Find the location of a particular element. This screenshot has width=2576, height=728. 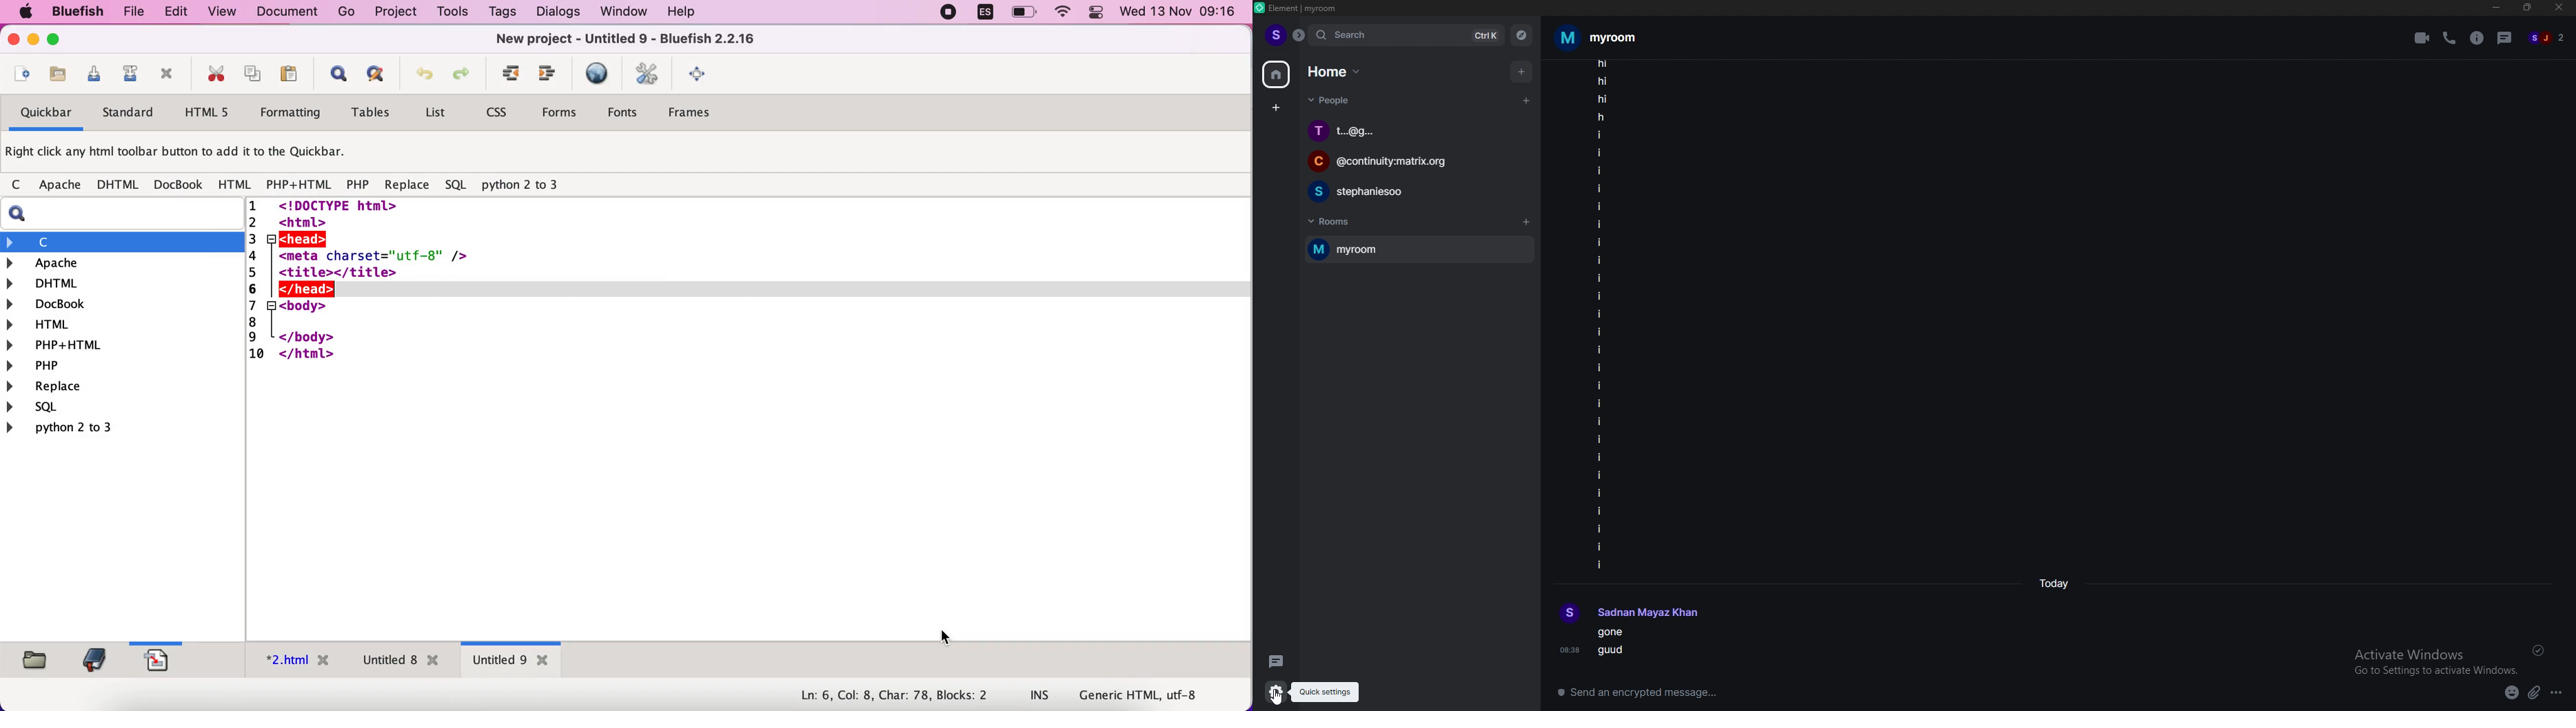

show find bar is located at coordinates (334, 76).